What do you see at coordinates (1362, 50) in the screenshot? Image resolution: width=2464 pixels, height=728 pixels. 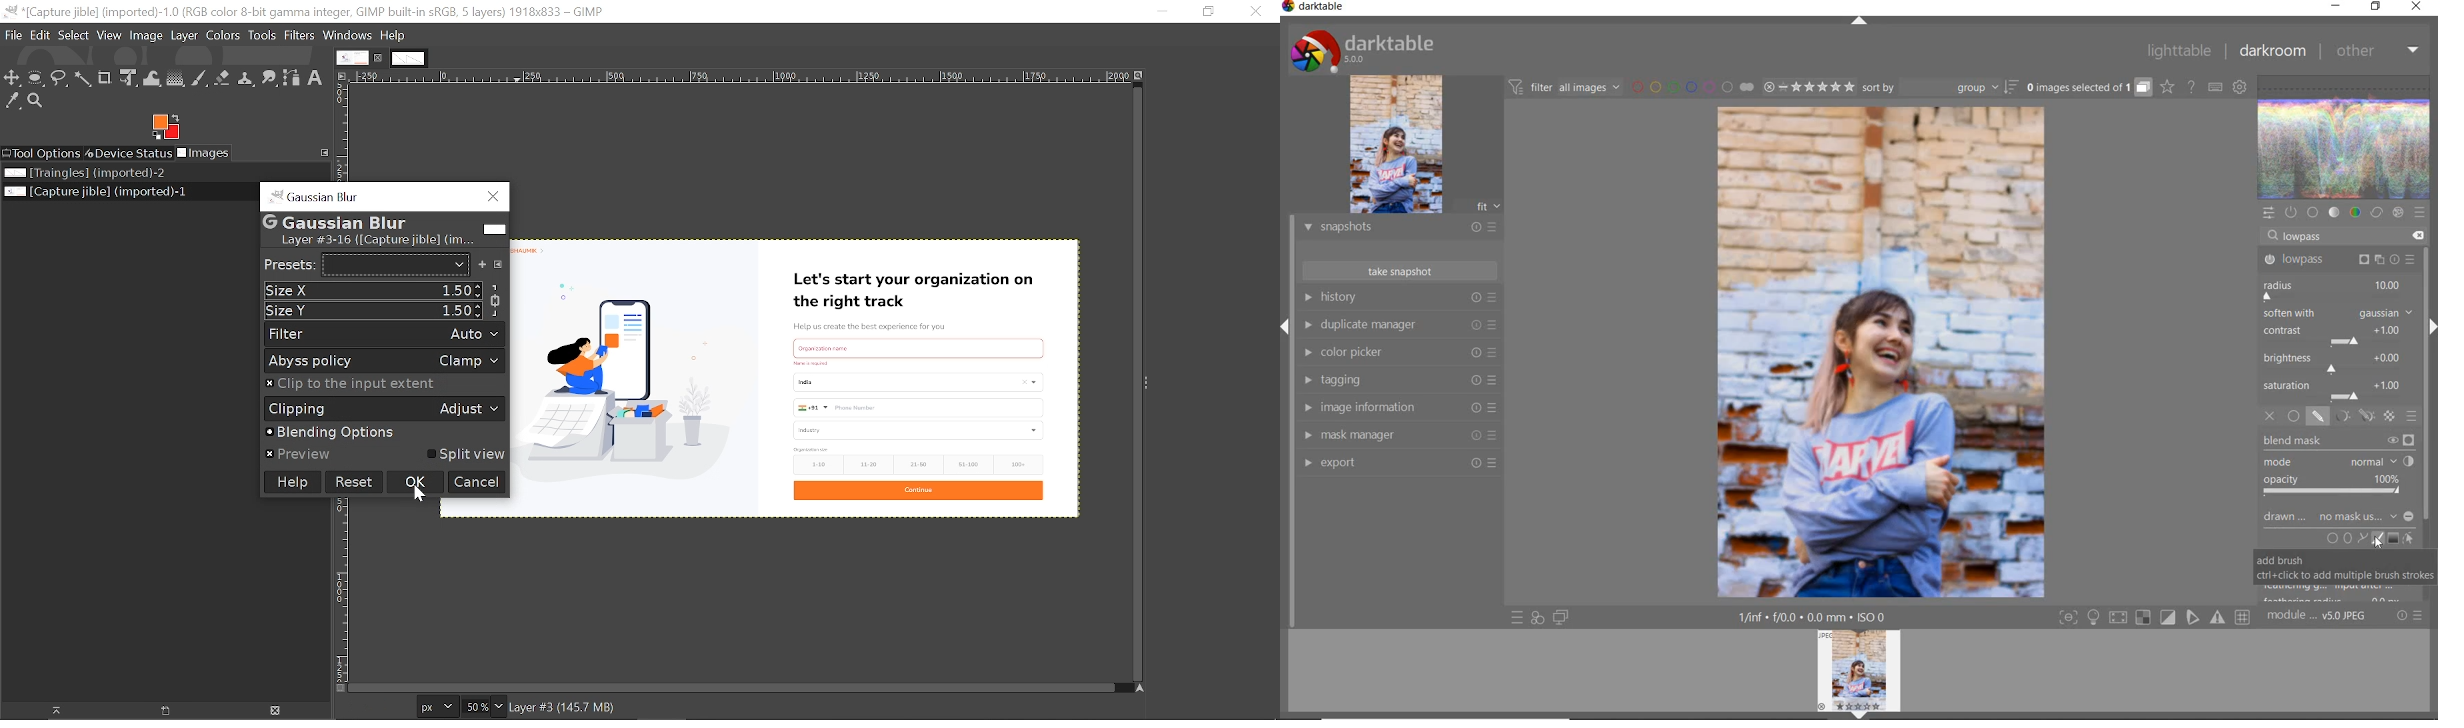 I see `system logo` at bounding box center [1362, 50].